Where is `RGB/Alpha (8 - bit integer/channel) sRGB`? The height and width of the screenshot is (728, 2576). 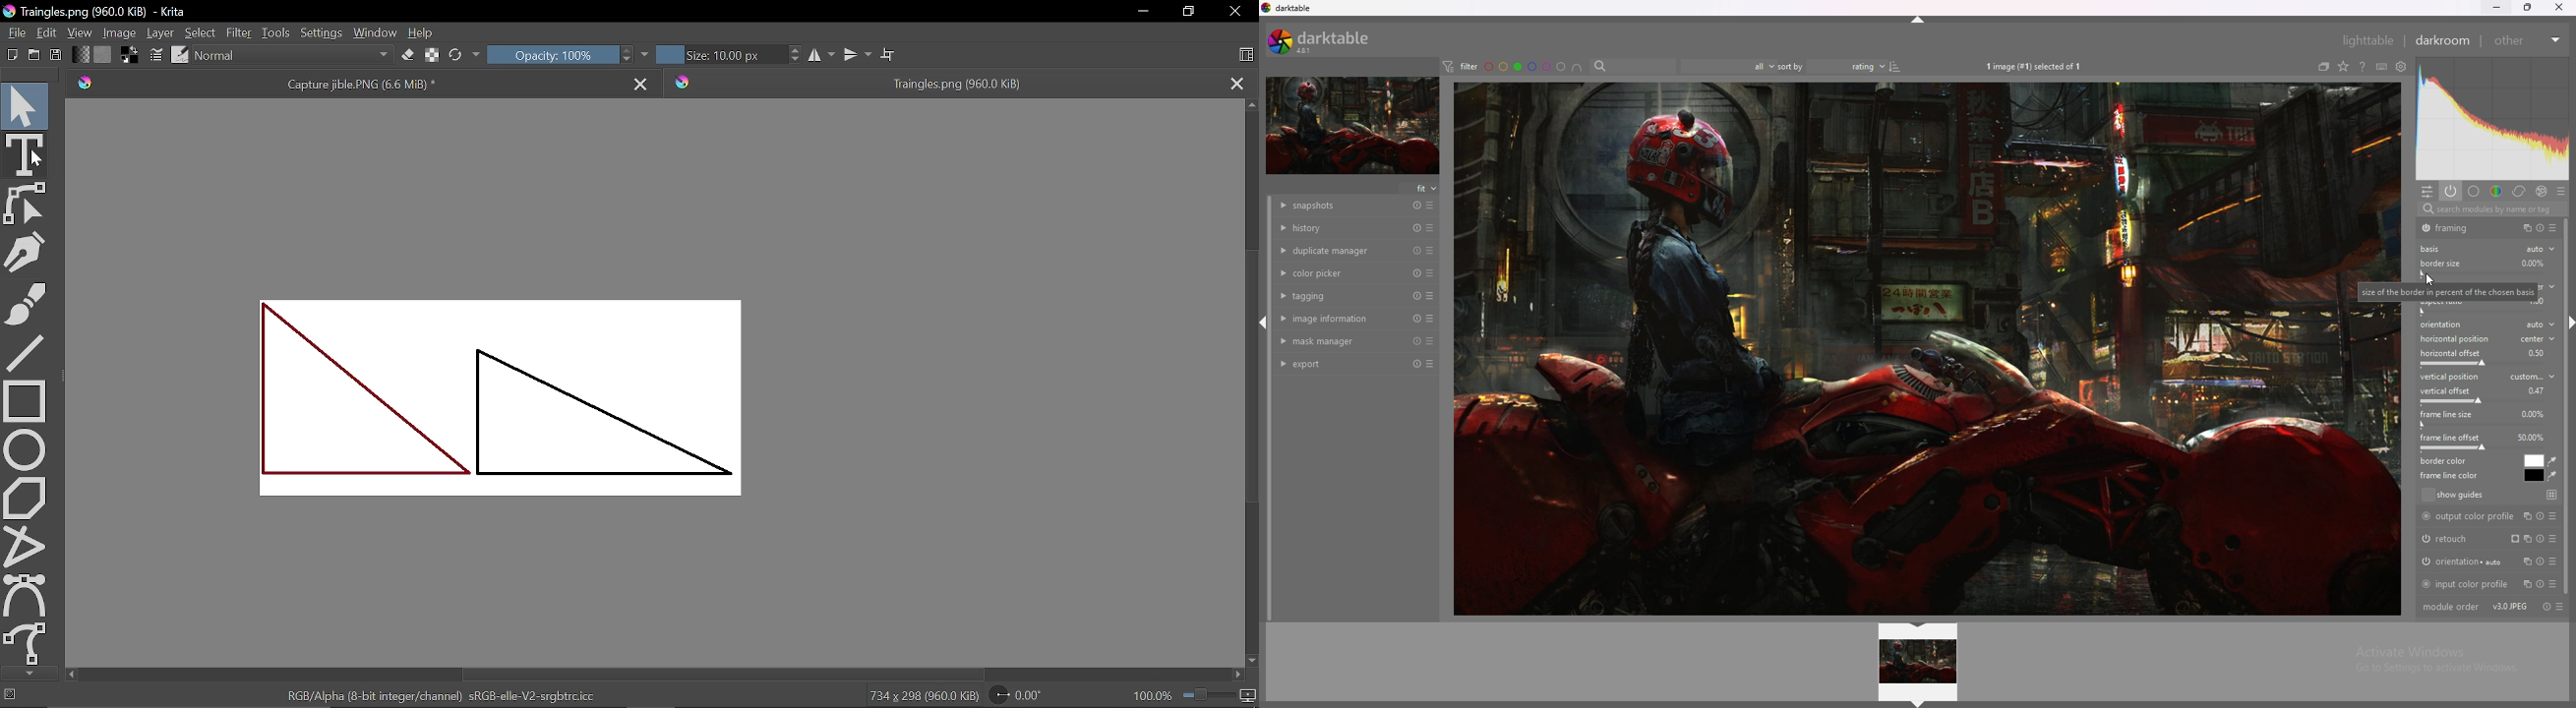 RGB/Alpha (8 - bit integer/channel) sRGB is located at coordinates (448, 695).